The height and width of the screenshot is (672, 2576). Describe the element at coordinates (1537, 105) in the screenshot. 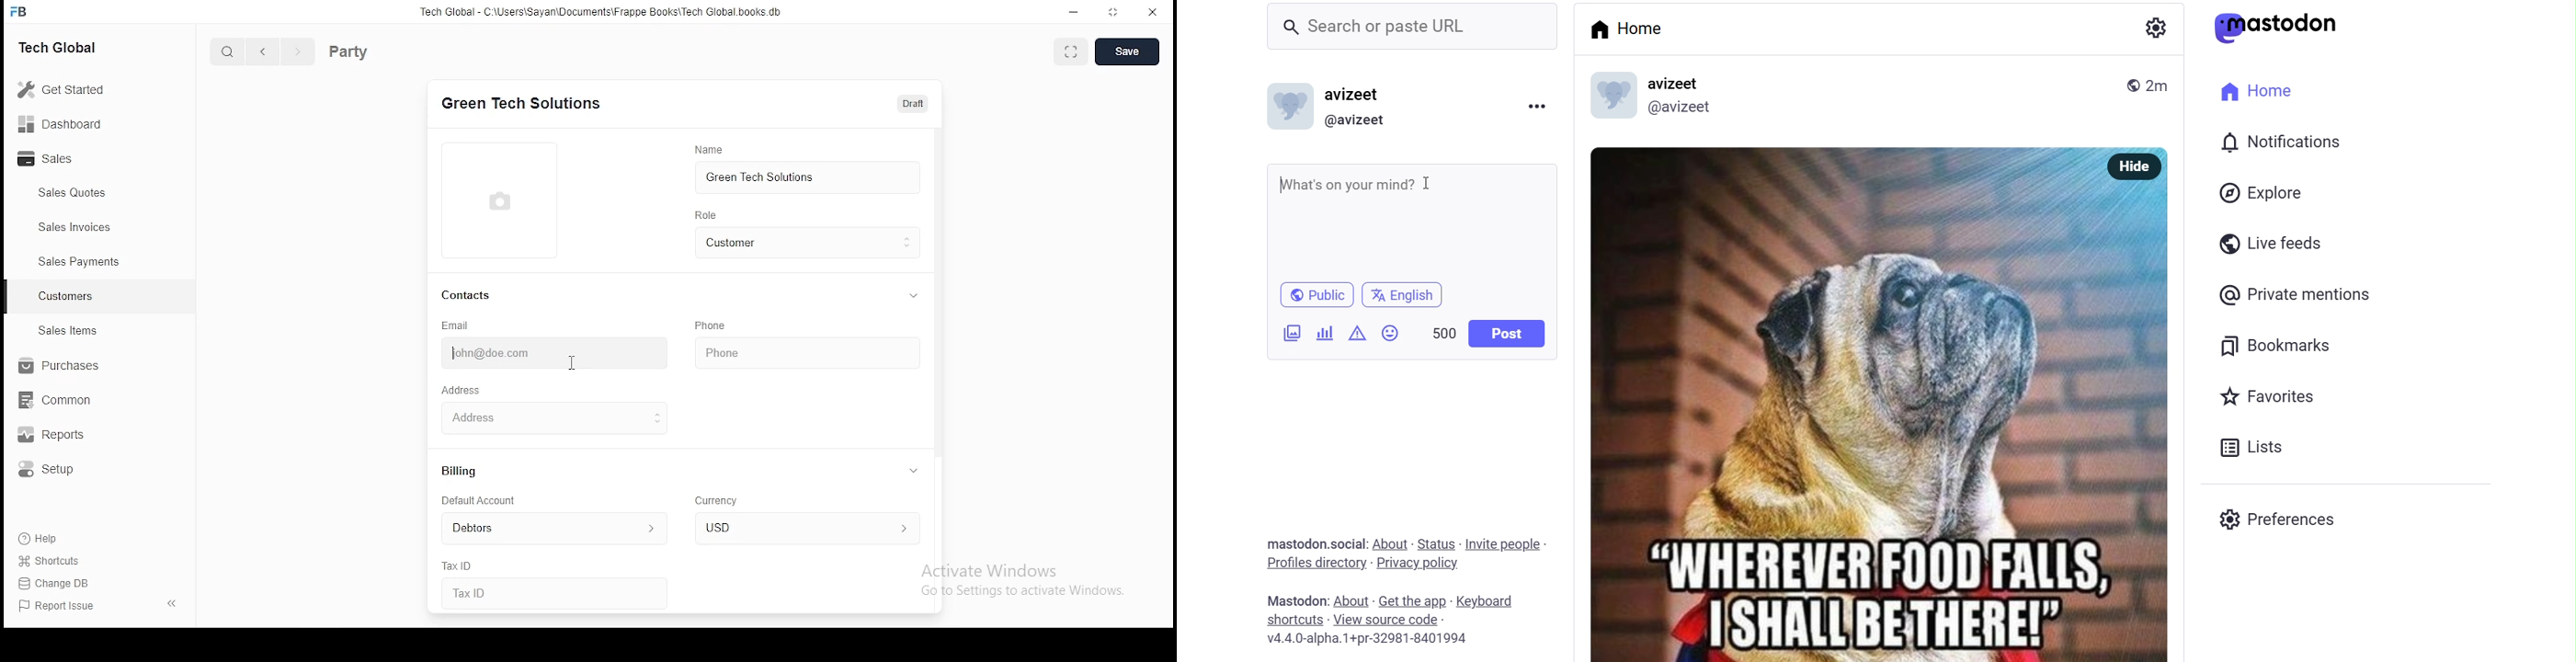

I see `more` at that location.